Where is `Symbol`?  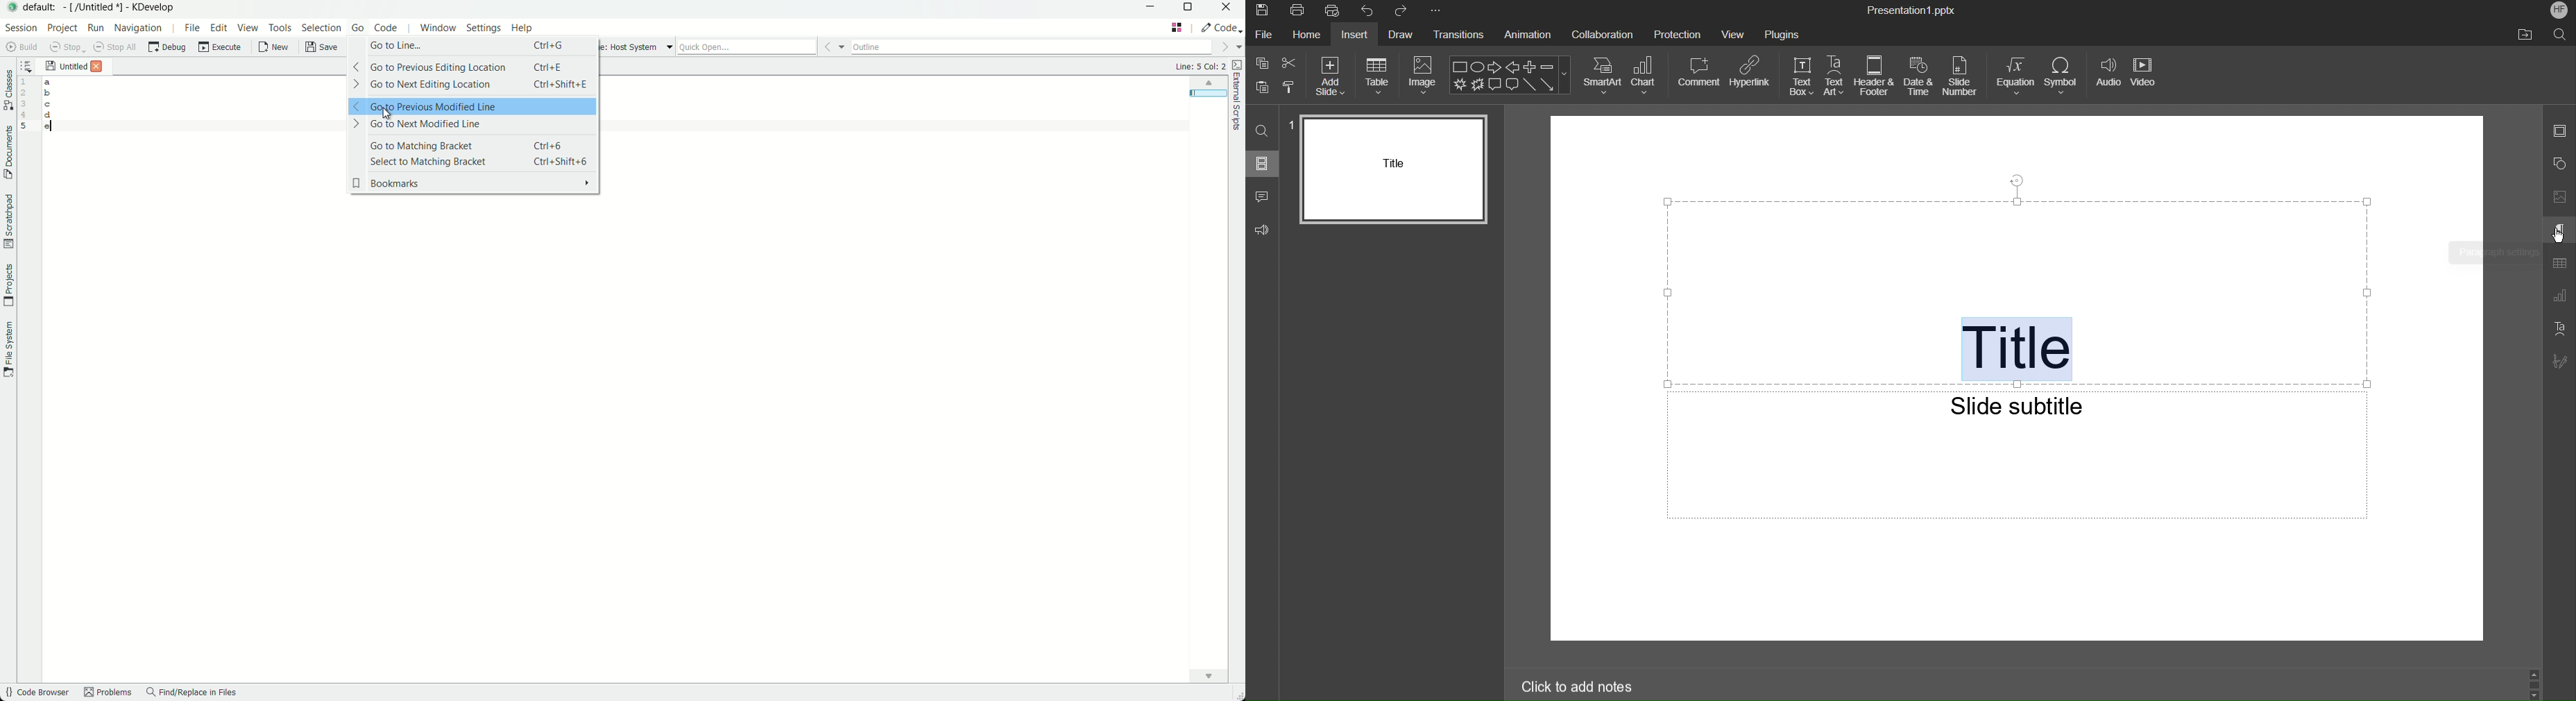 Symbol is located at coordinates (2064, 77).